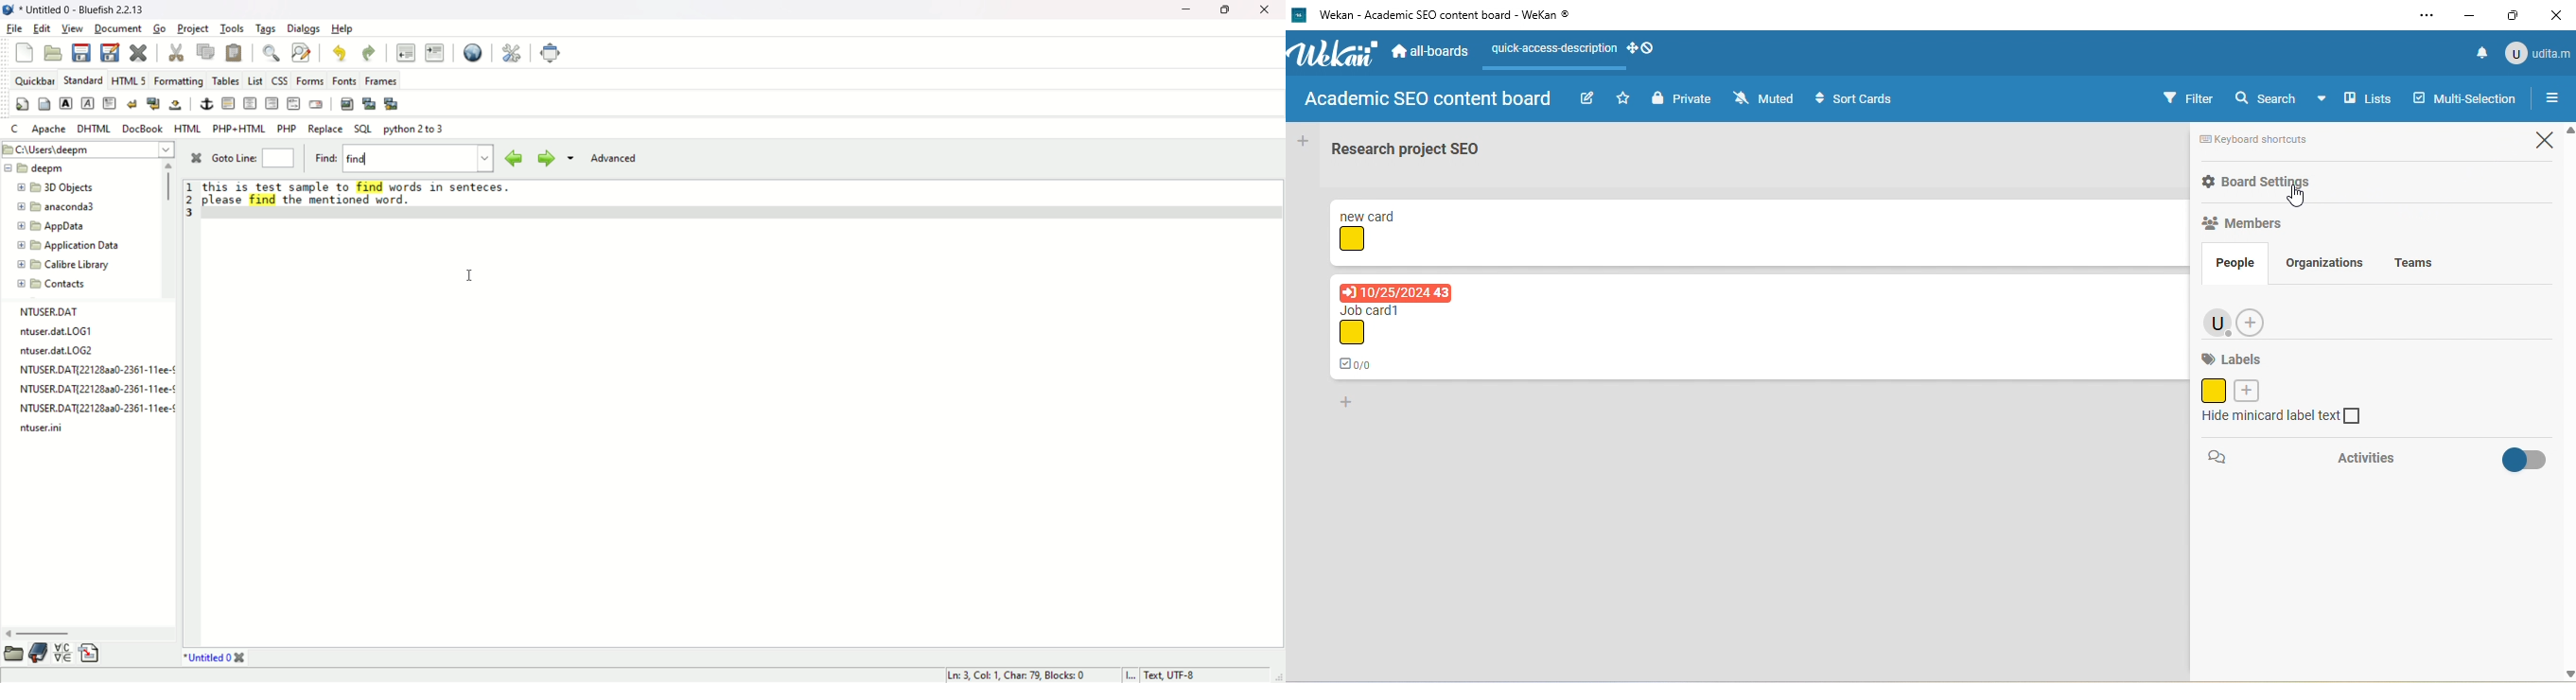  Describe the element at coordinates (86, 408) in the screenshot. I see `NTUSER.DAT{22128220-2361-11e¢` at that location.